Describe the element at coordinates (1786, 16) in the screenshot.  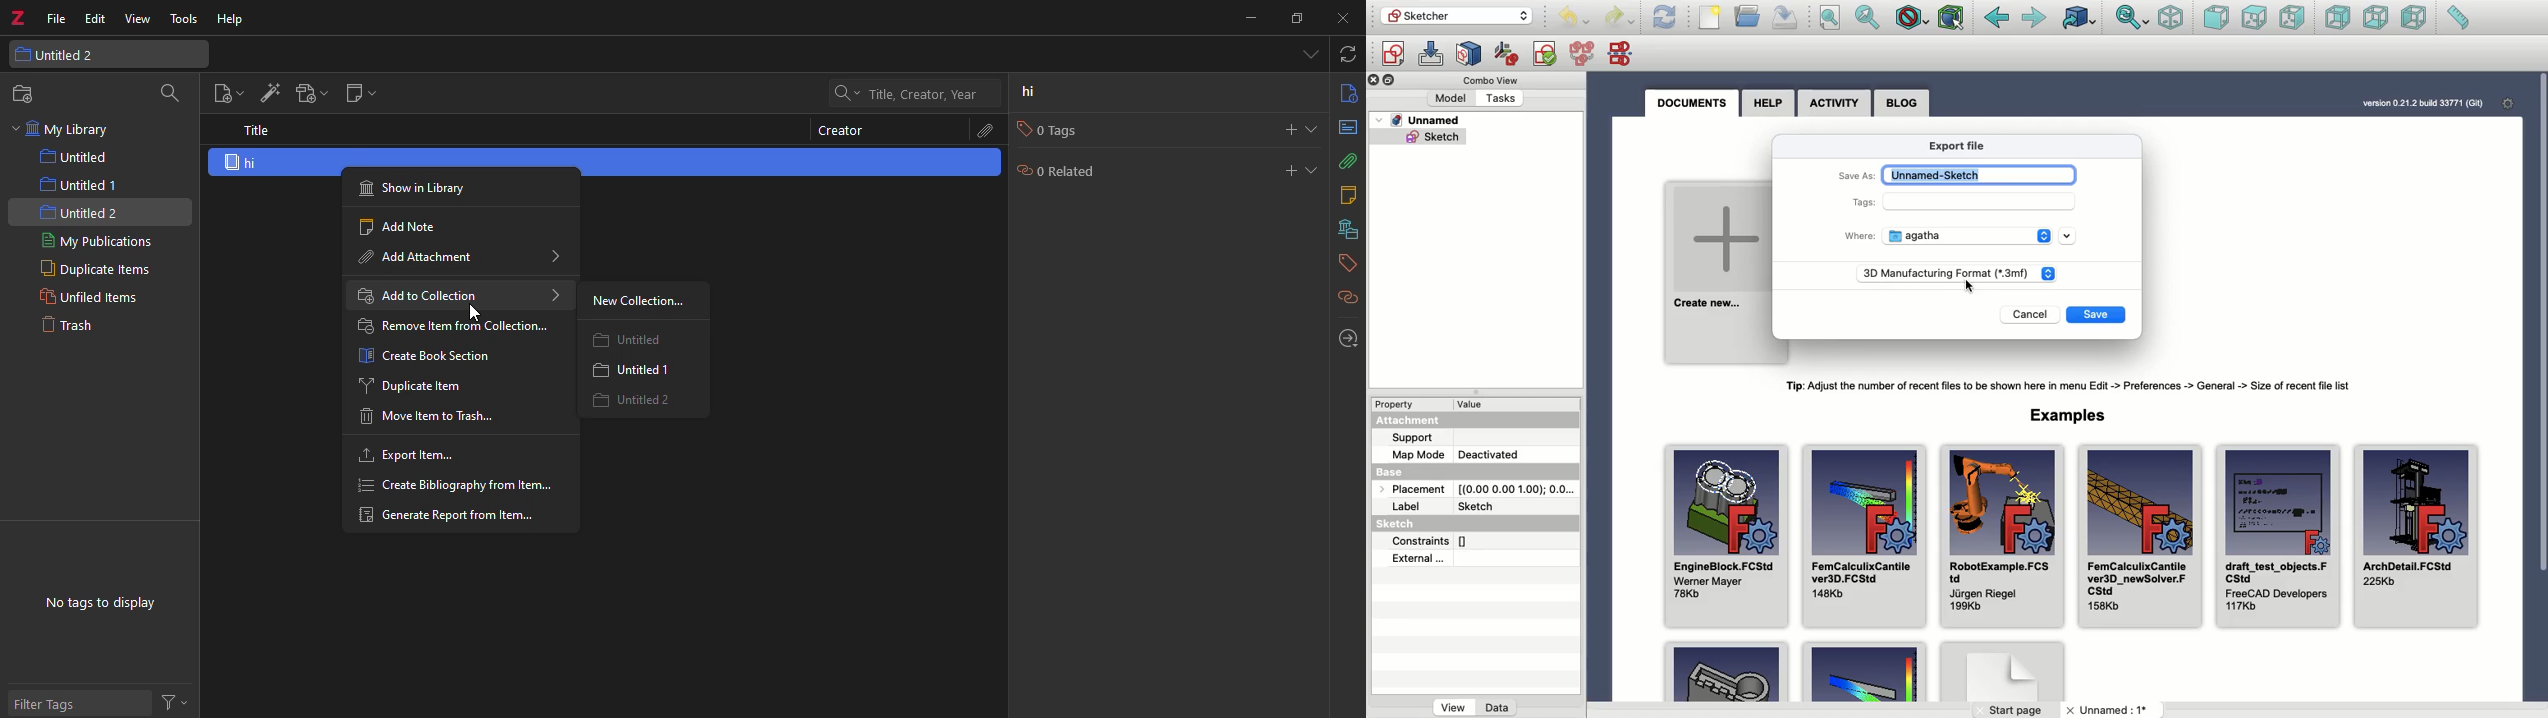
I see `Save` at that location.